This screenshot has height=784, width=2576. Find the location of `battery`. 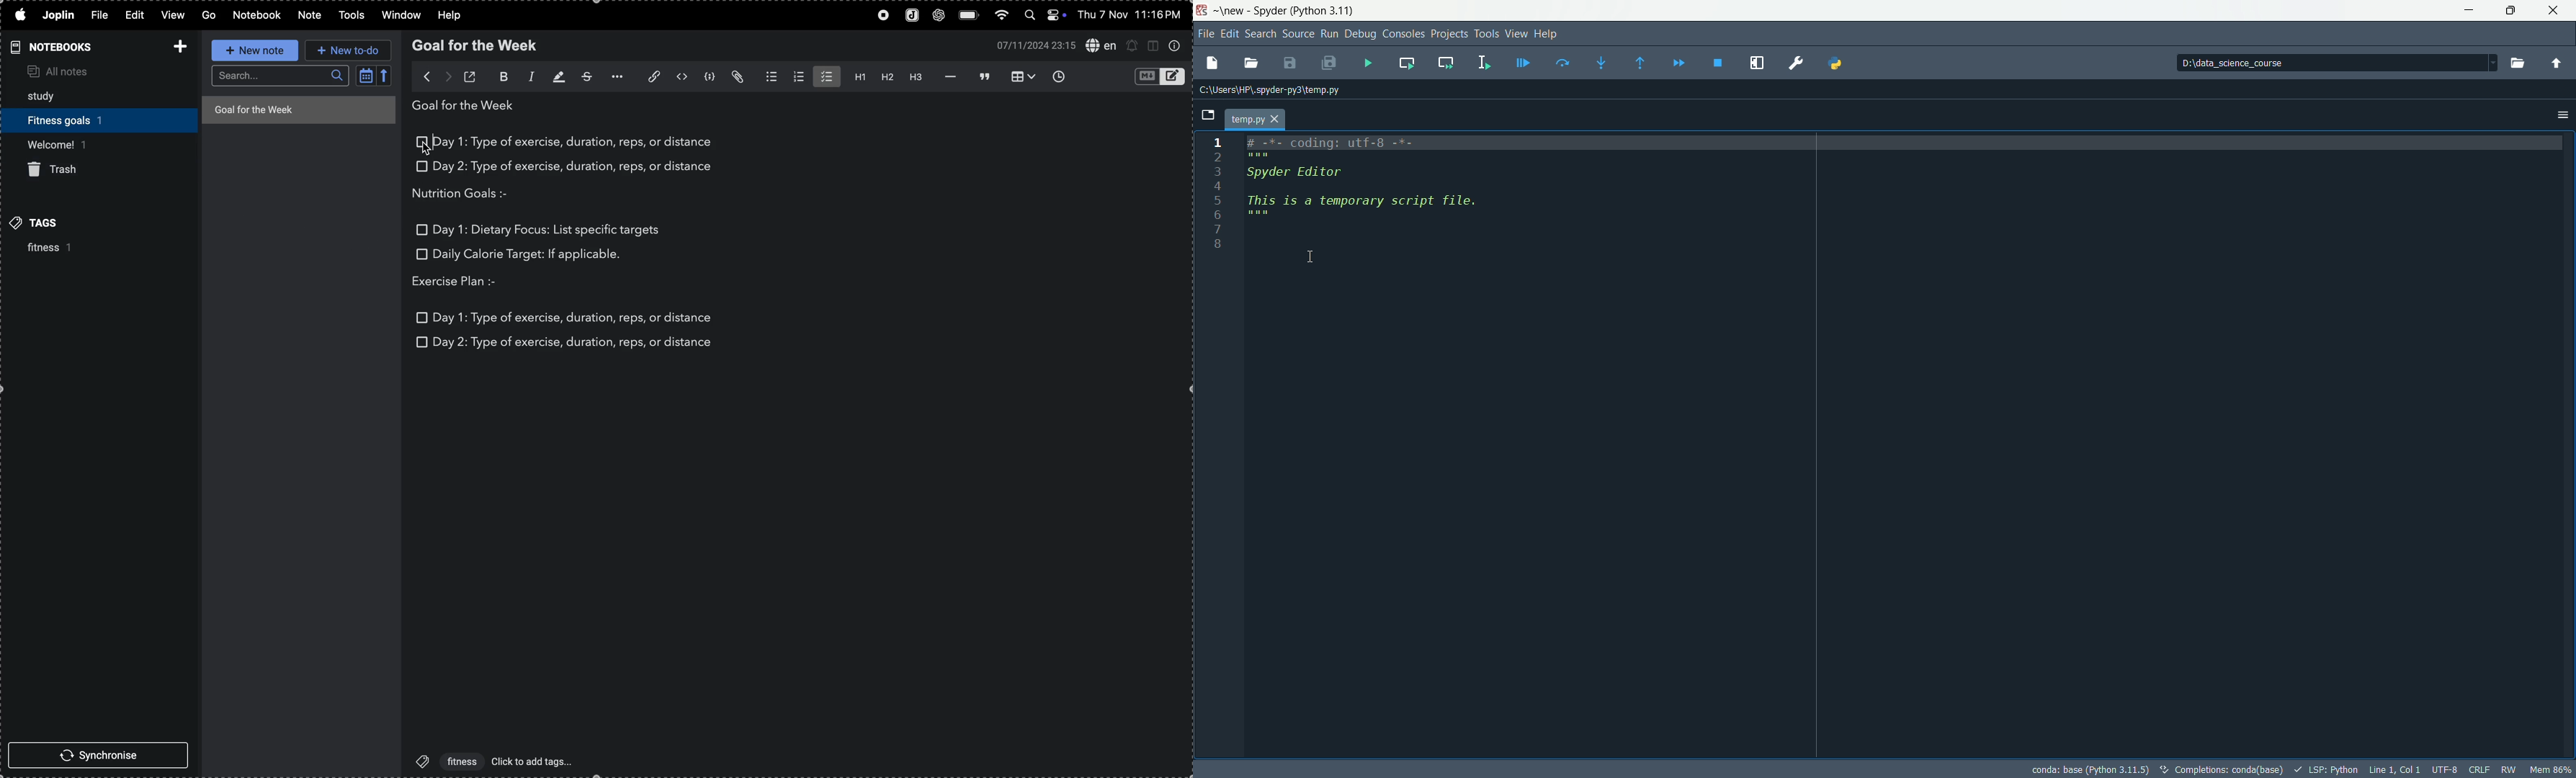

battery is located at coordinates (968, 14).